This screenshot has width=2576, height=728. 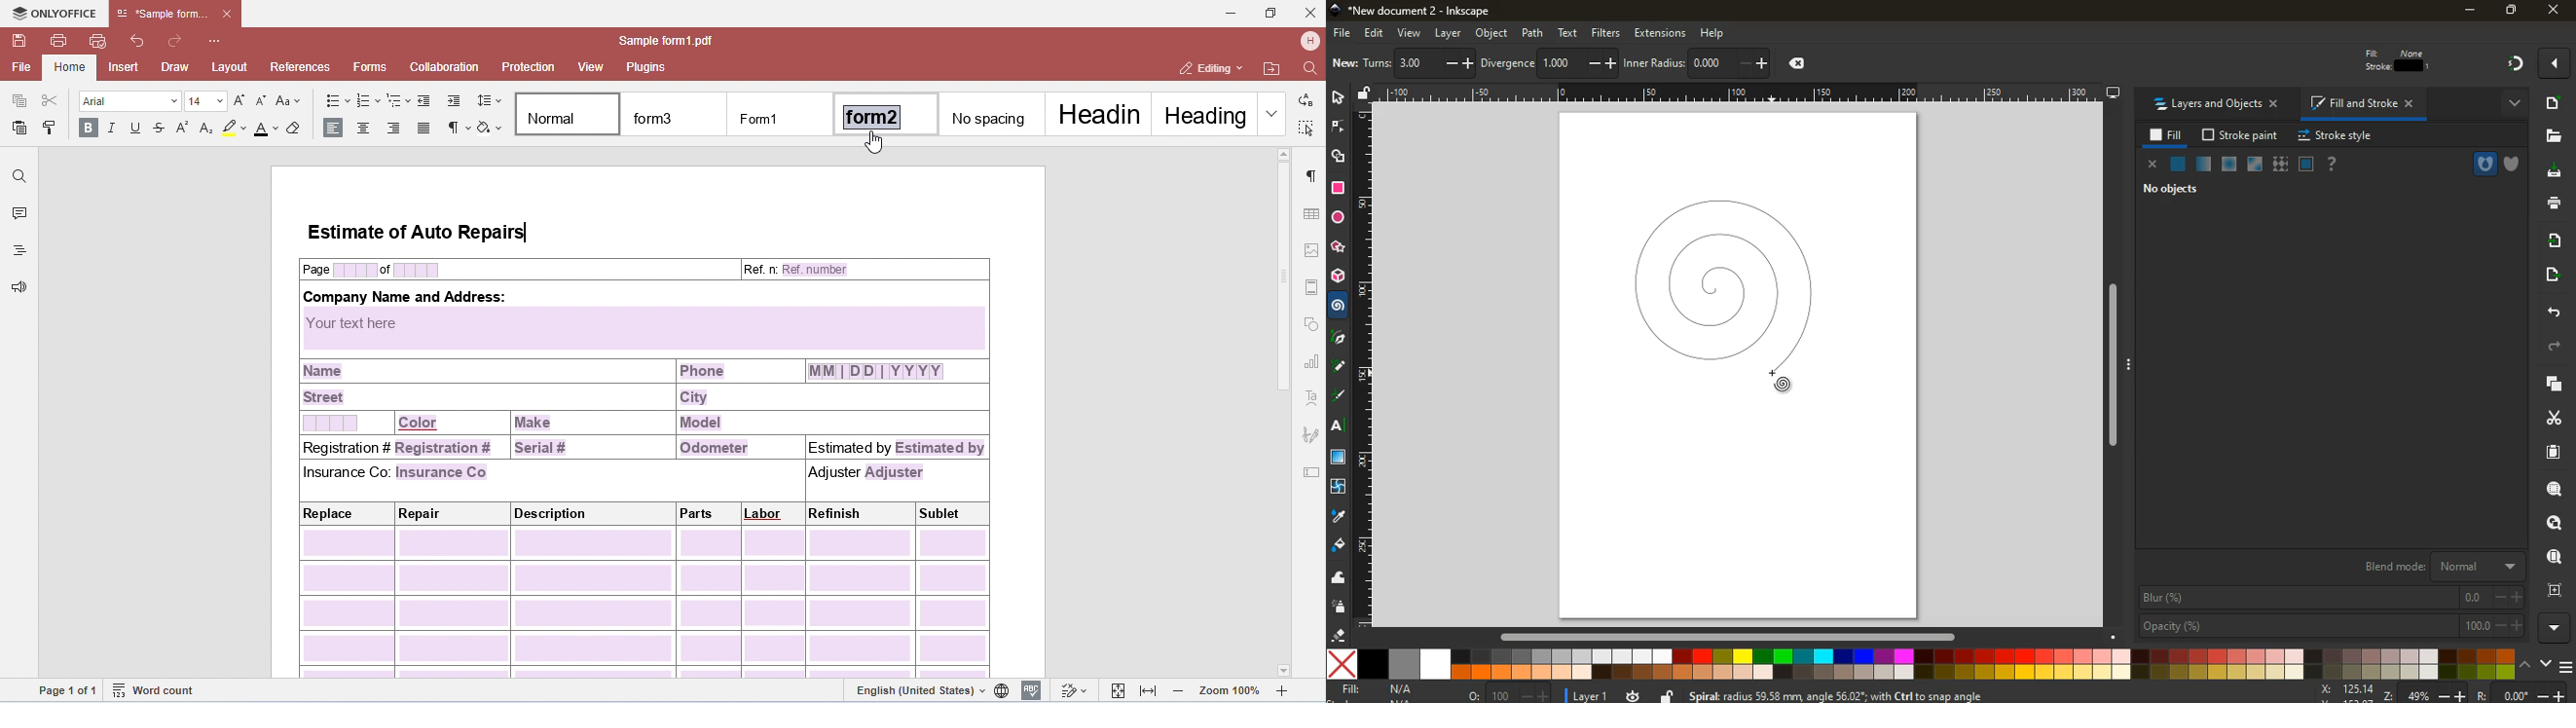 I want to click on drop, so click(x=1339, y=518).